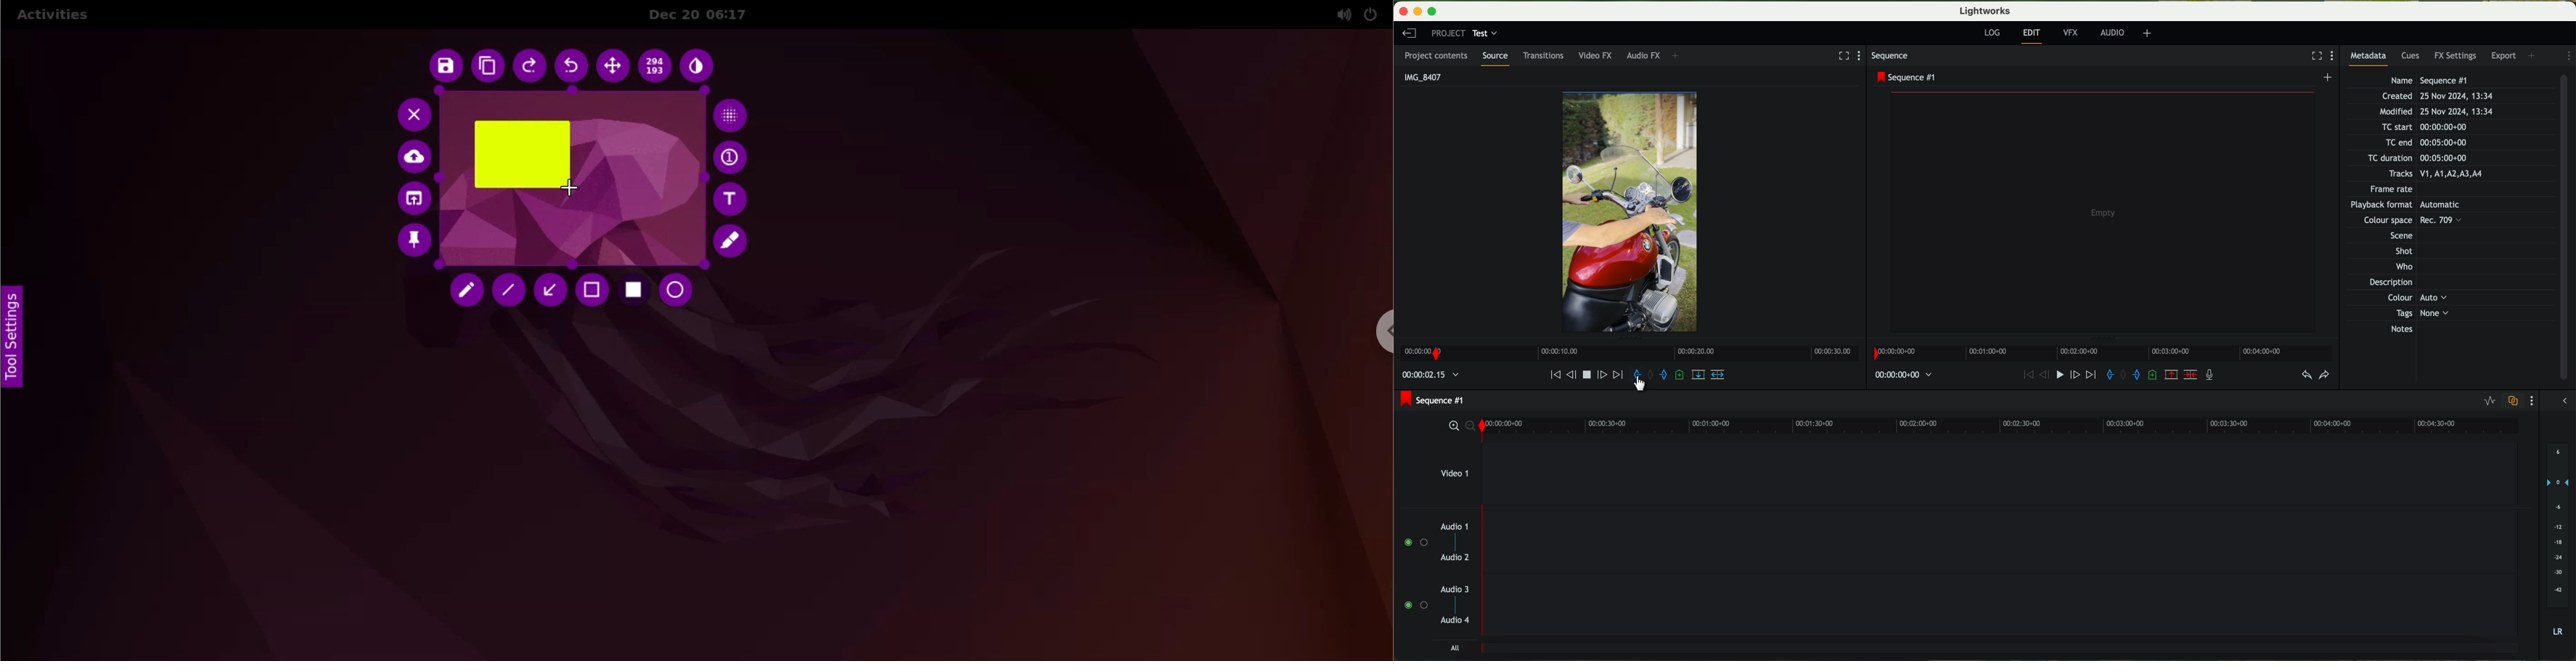  I want to click on upload, so click(416, 158).